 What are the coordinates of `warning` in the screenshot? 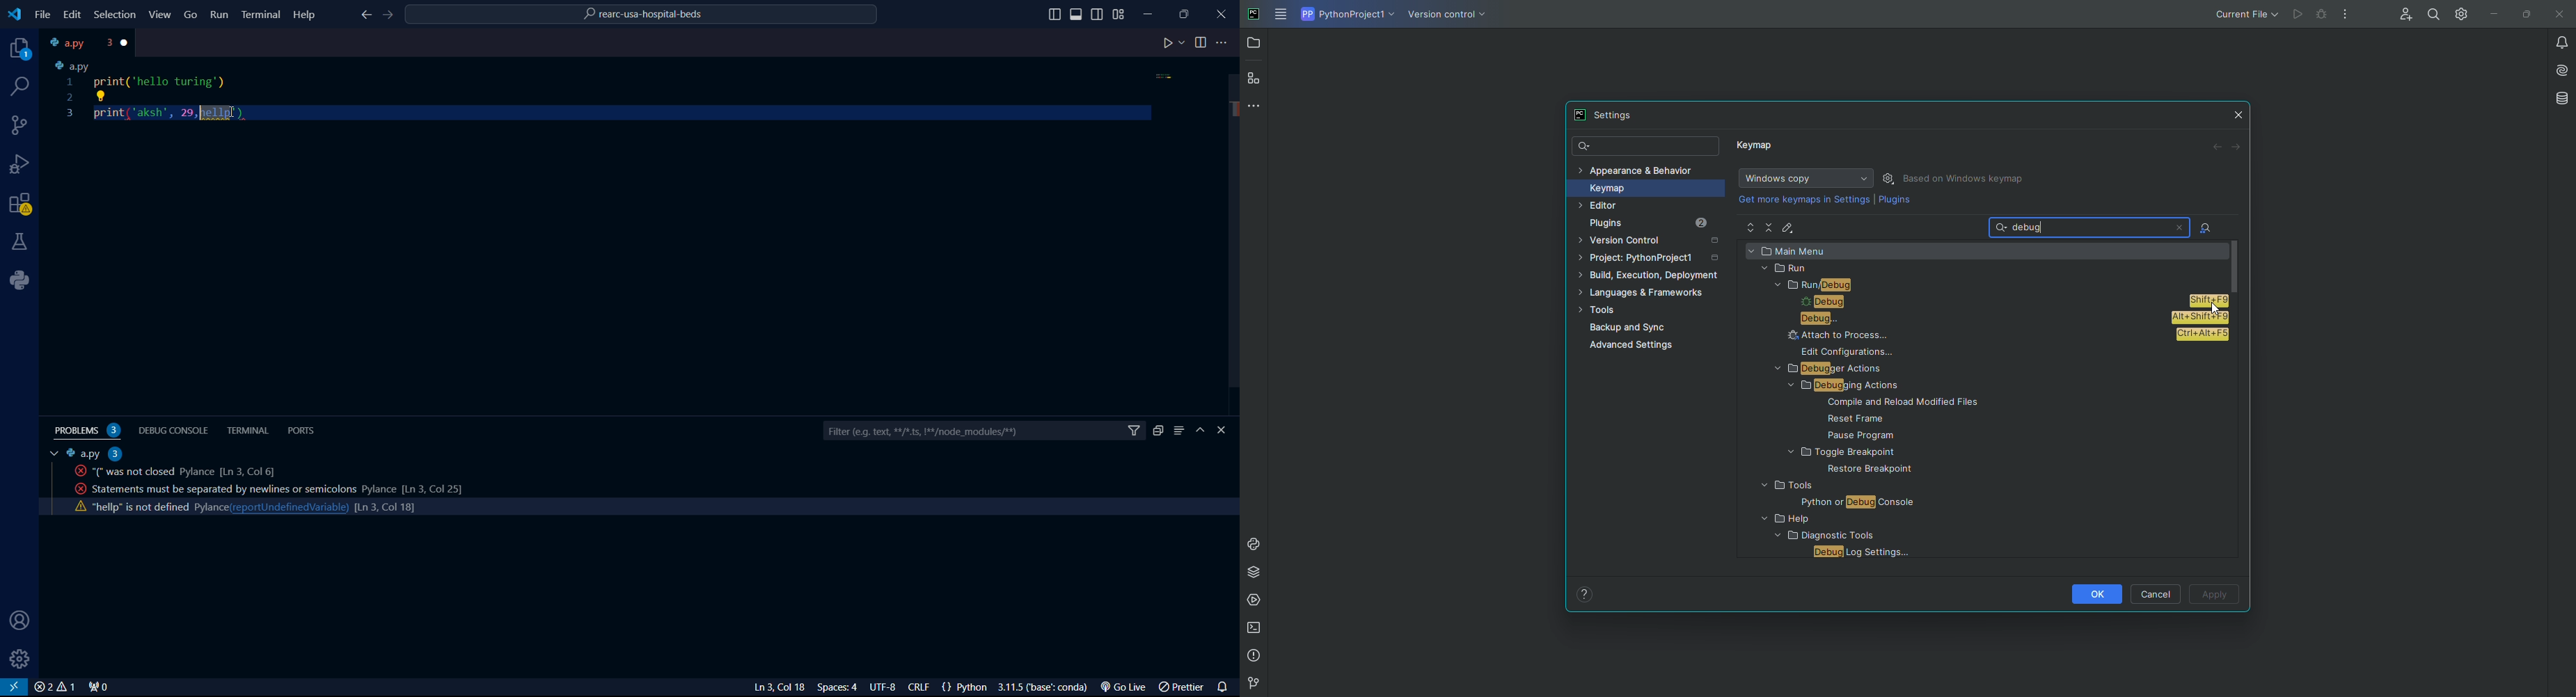 It's located at (21, 206).